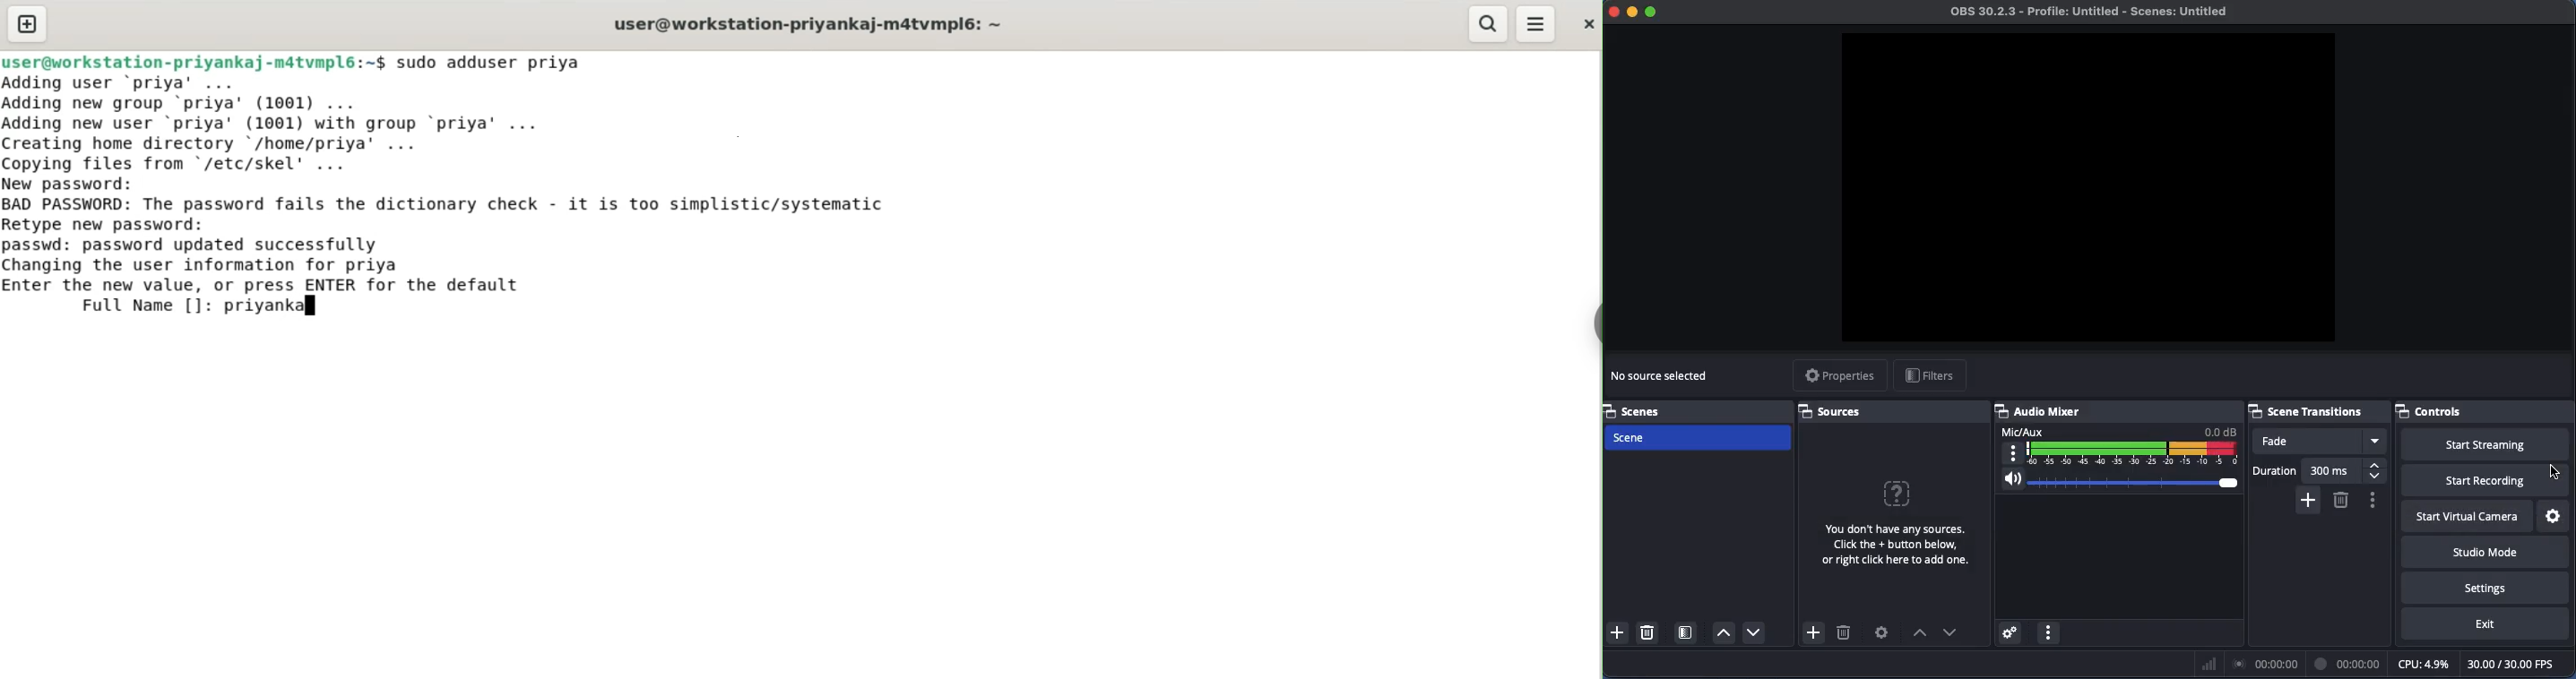 This screenshot has width=2576, height=700. Describe the element at coordinates (2320, 470) in the screenshot. I see `Duration` at that location.